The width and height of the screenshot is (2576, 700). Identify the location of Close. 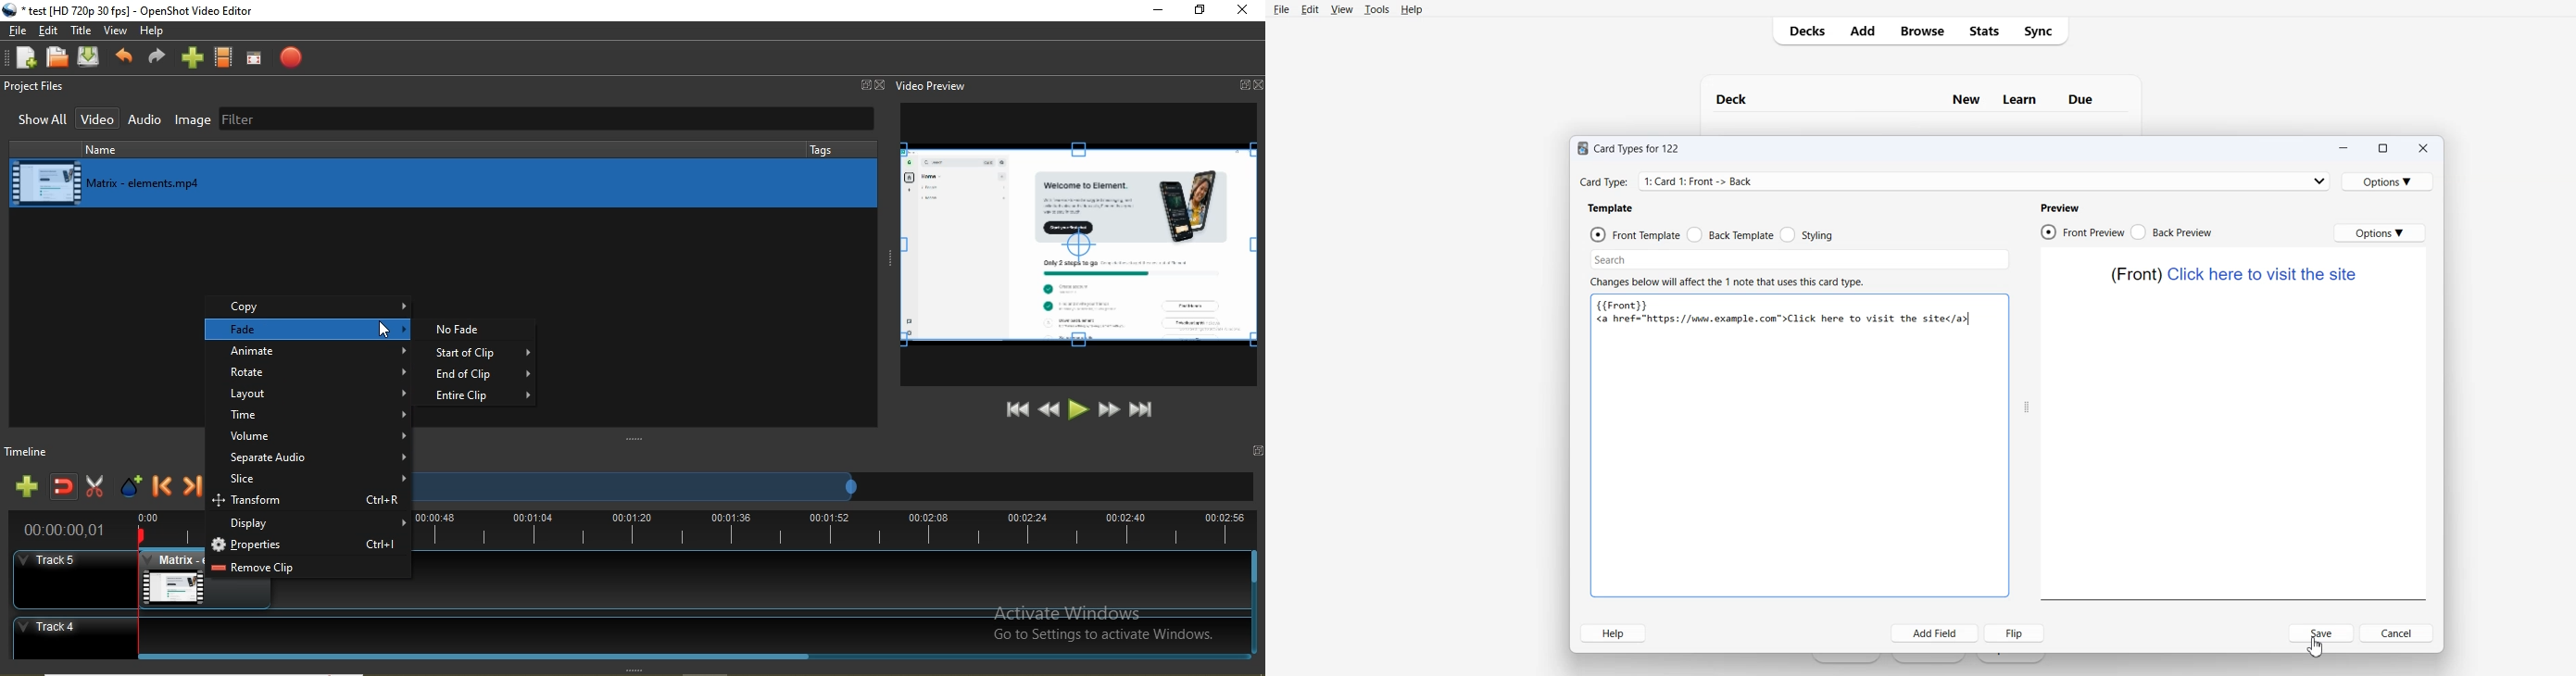
(882, 84).